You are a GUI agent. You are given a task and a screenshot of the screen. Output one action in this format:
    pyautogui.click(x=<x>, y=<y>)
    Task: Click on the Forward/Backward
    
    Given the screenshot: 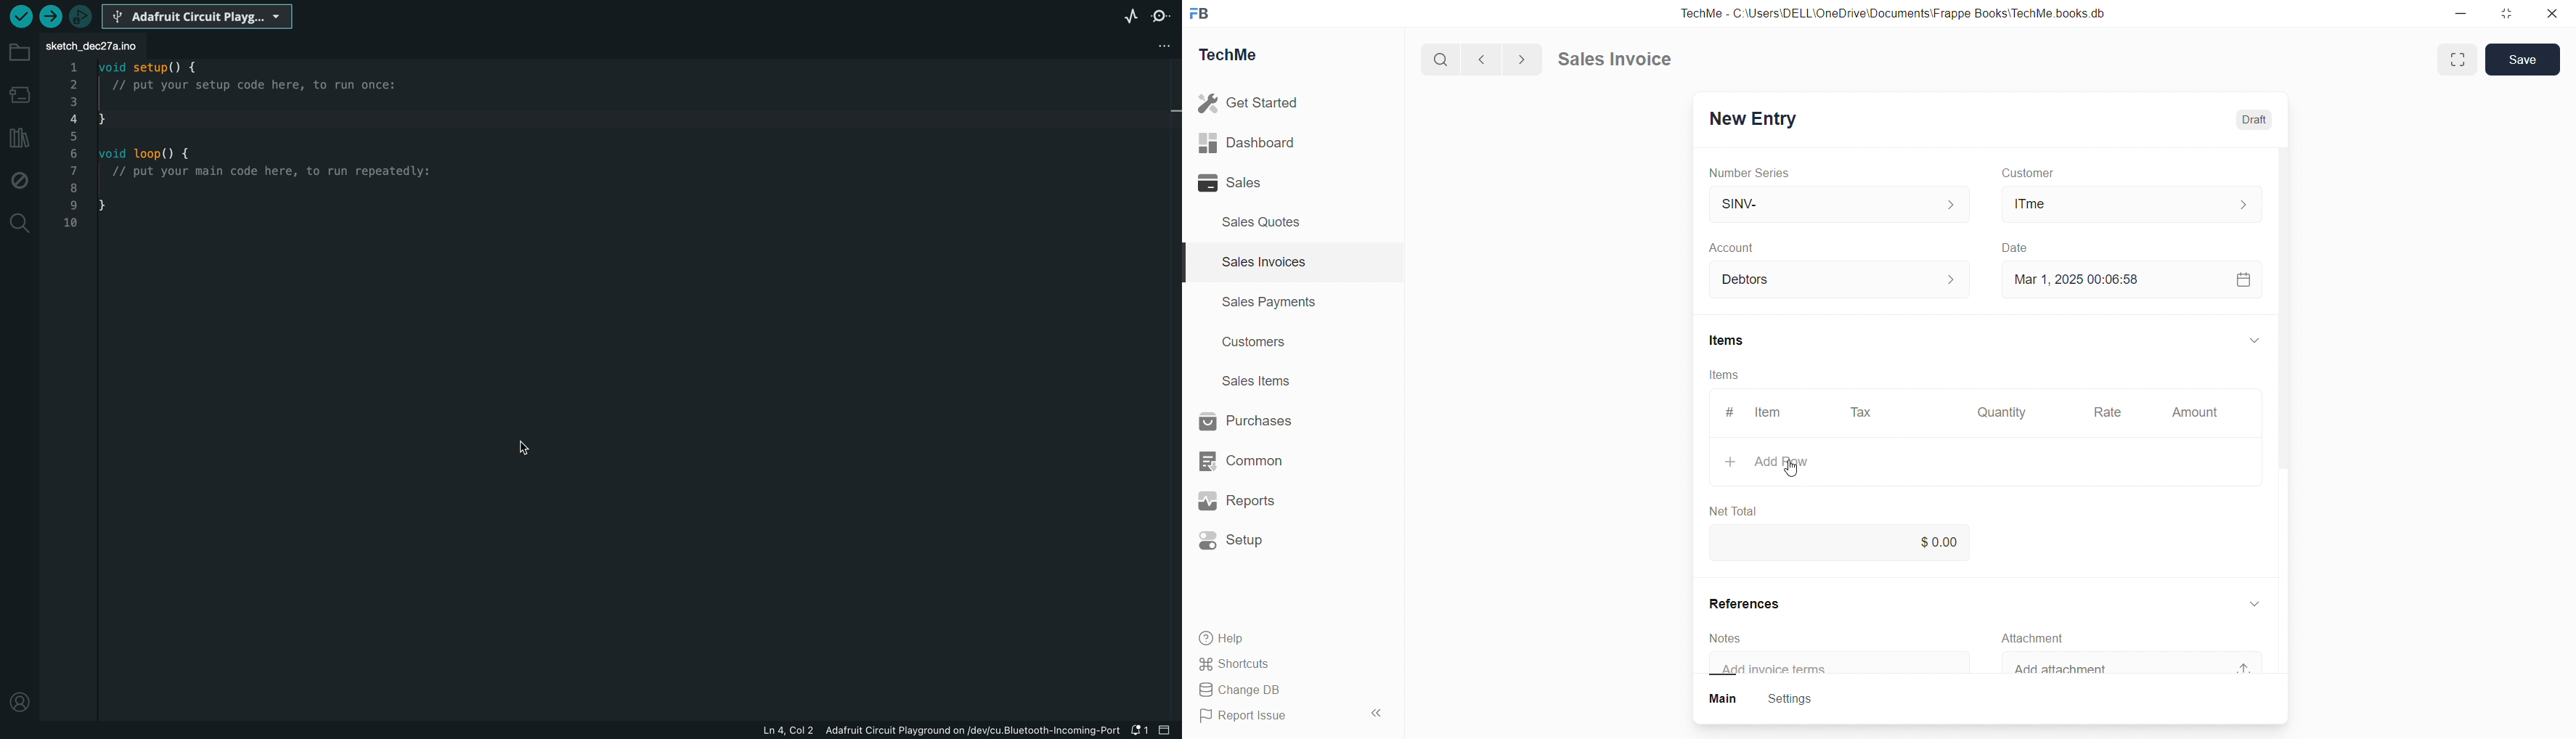 What is the action you would take?
    pyautogui.click(x=1503, y=58)
    